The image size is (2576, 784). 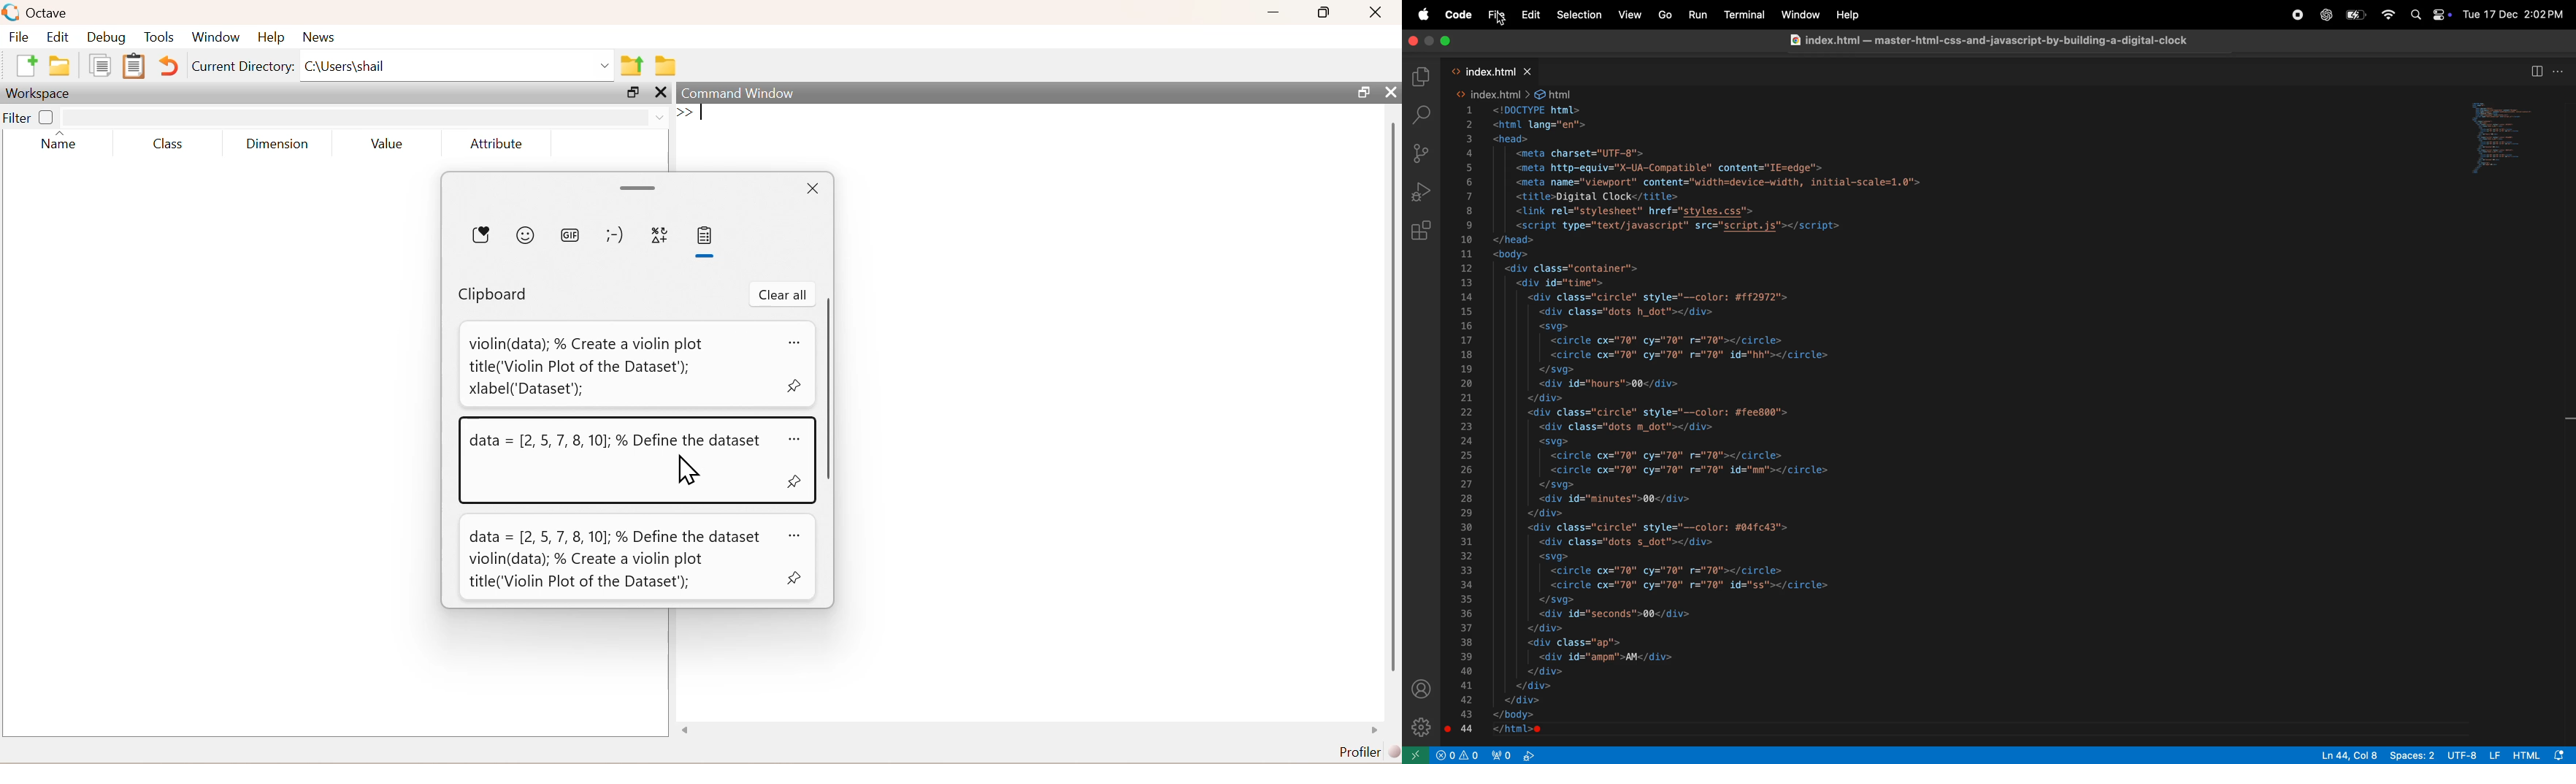 I want to click on folder, so click(x=667, y=66).